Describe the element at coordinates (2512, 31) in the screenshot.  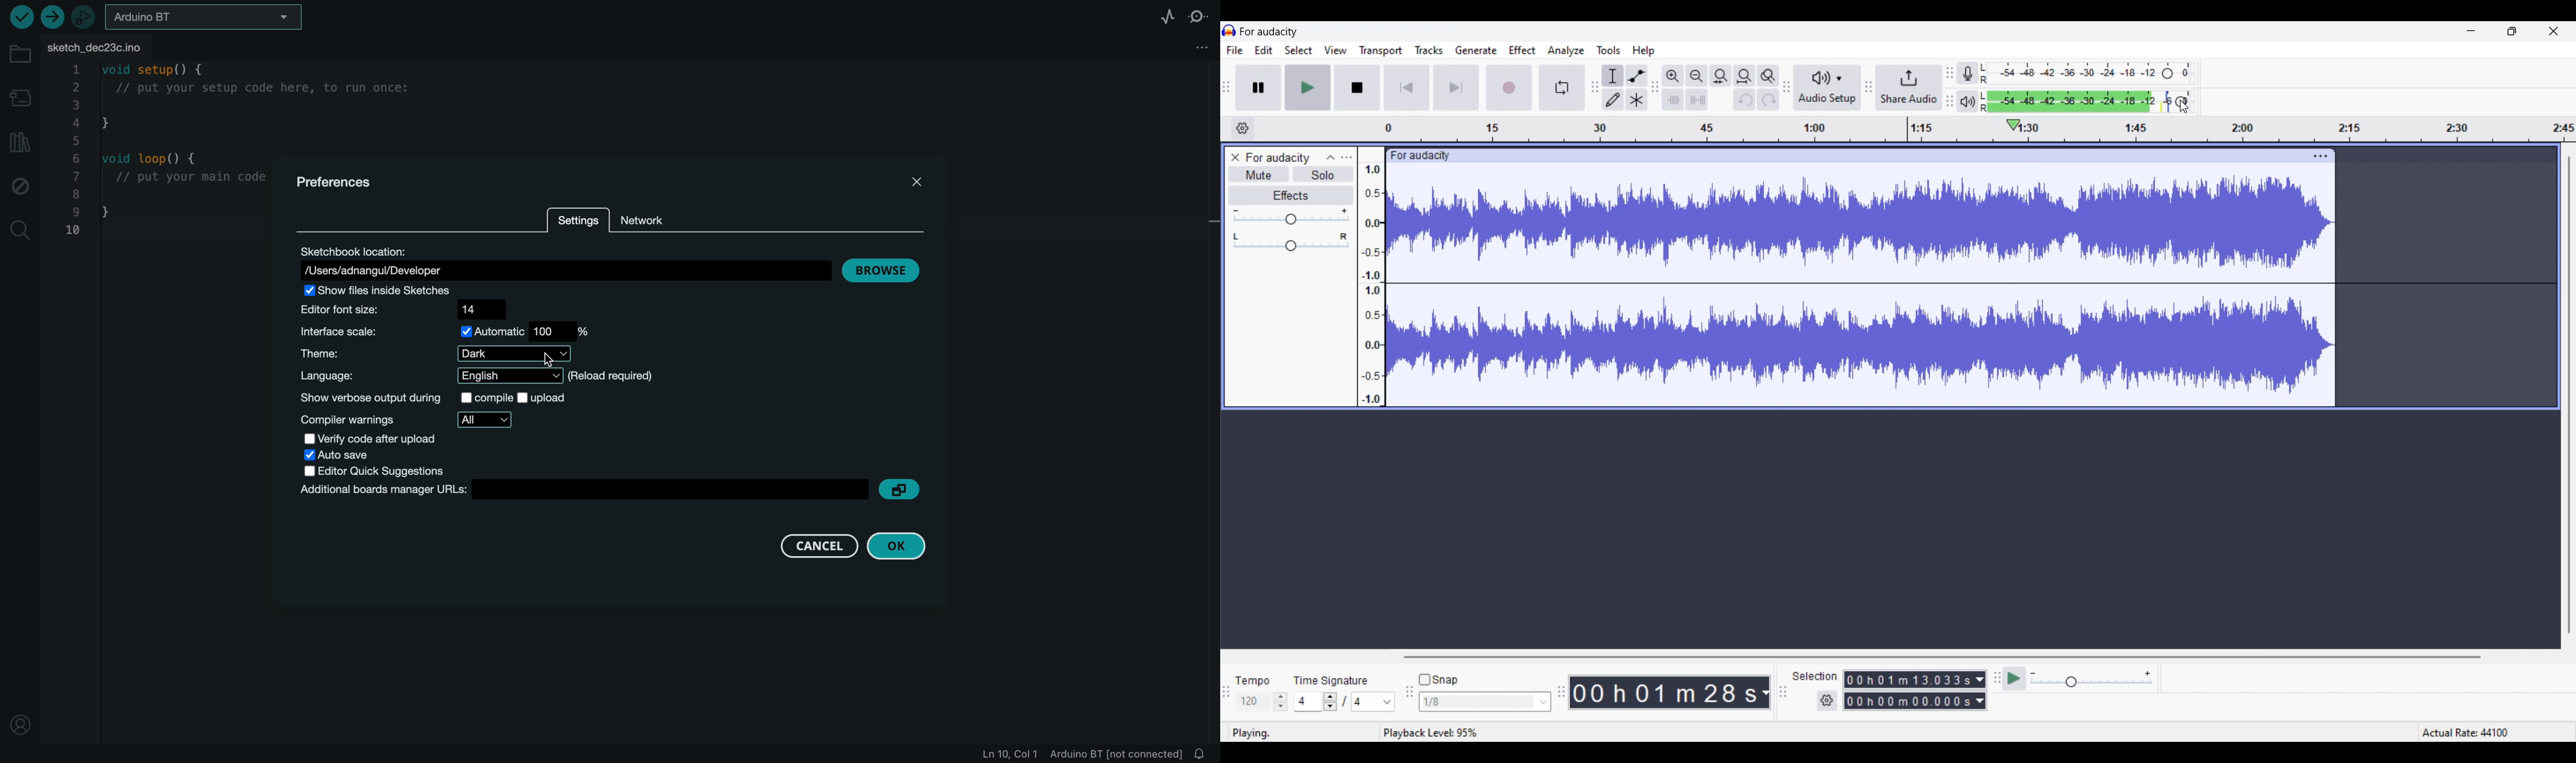
I see `Show in smaller tab` at that location.